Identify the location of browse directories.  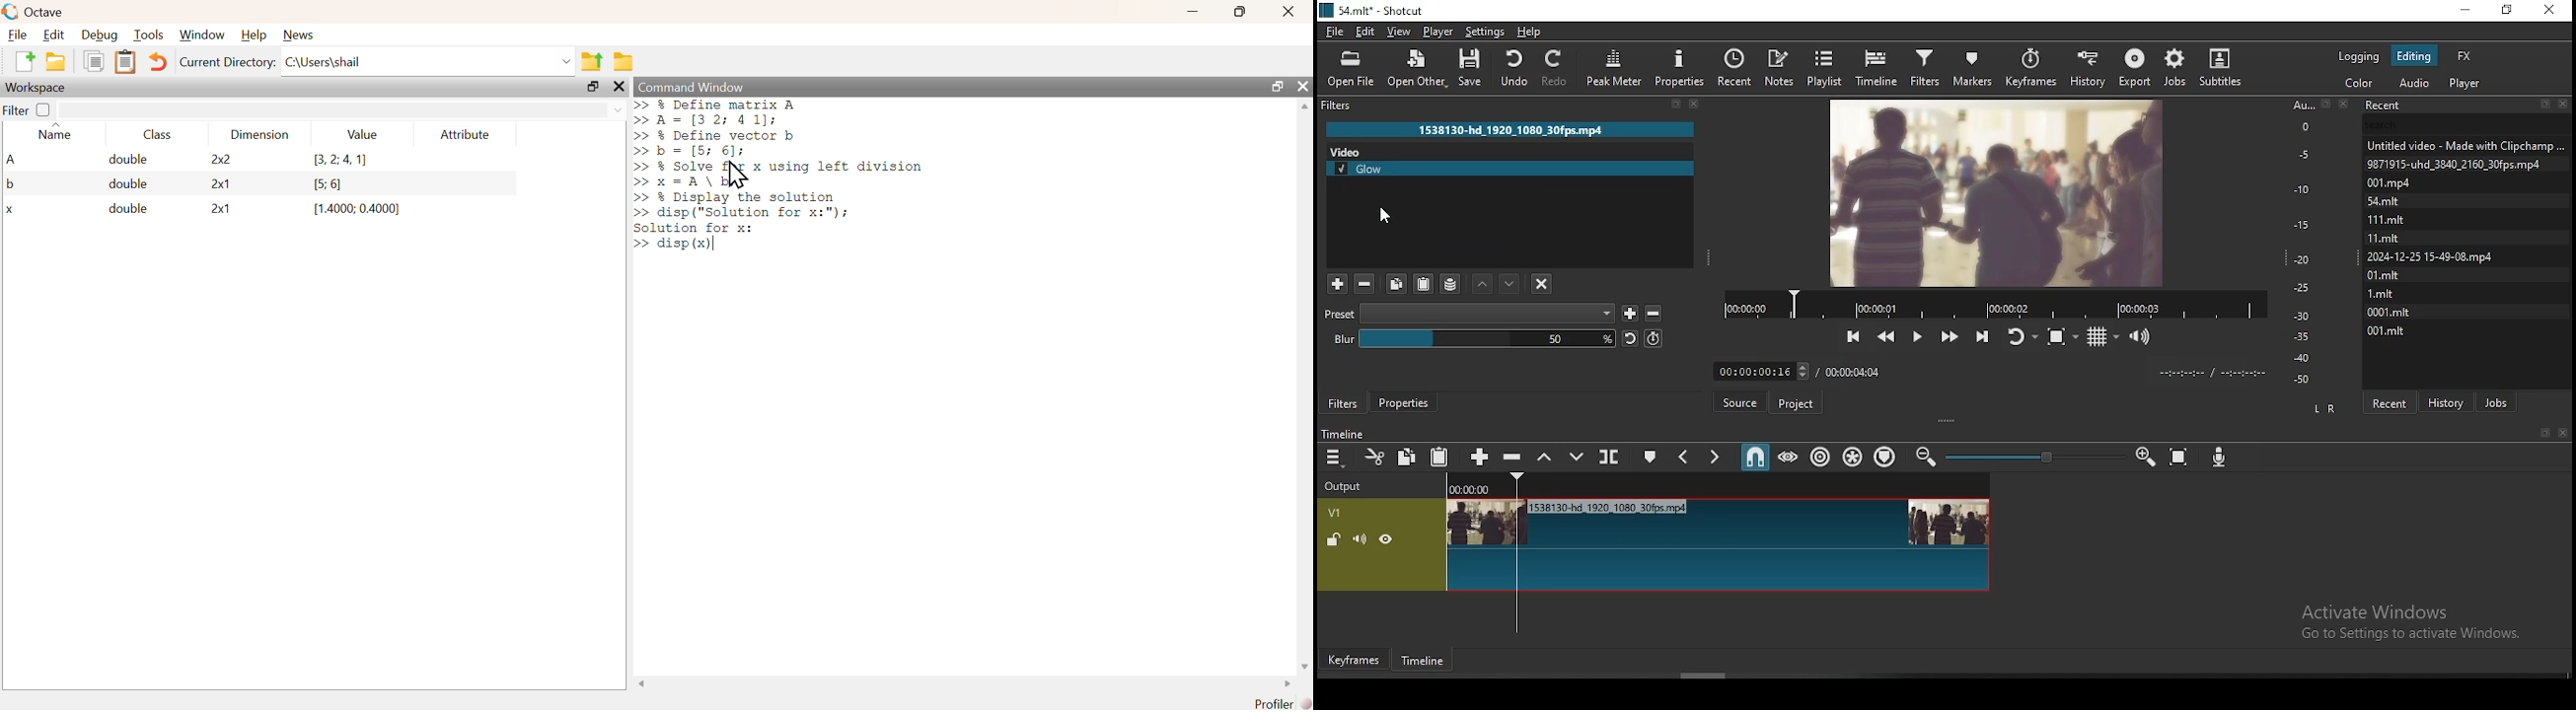
(625, 62).